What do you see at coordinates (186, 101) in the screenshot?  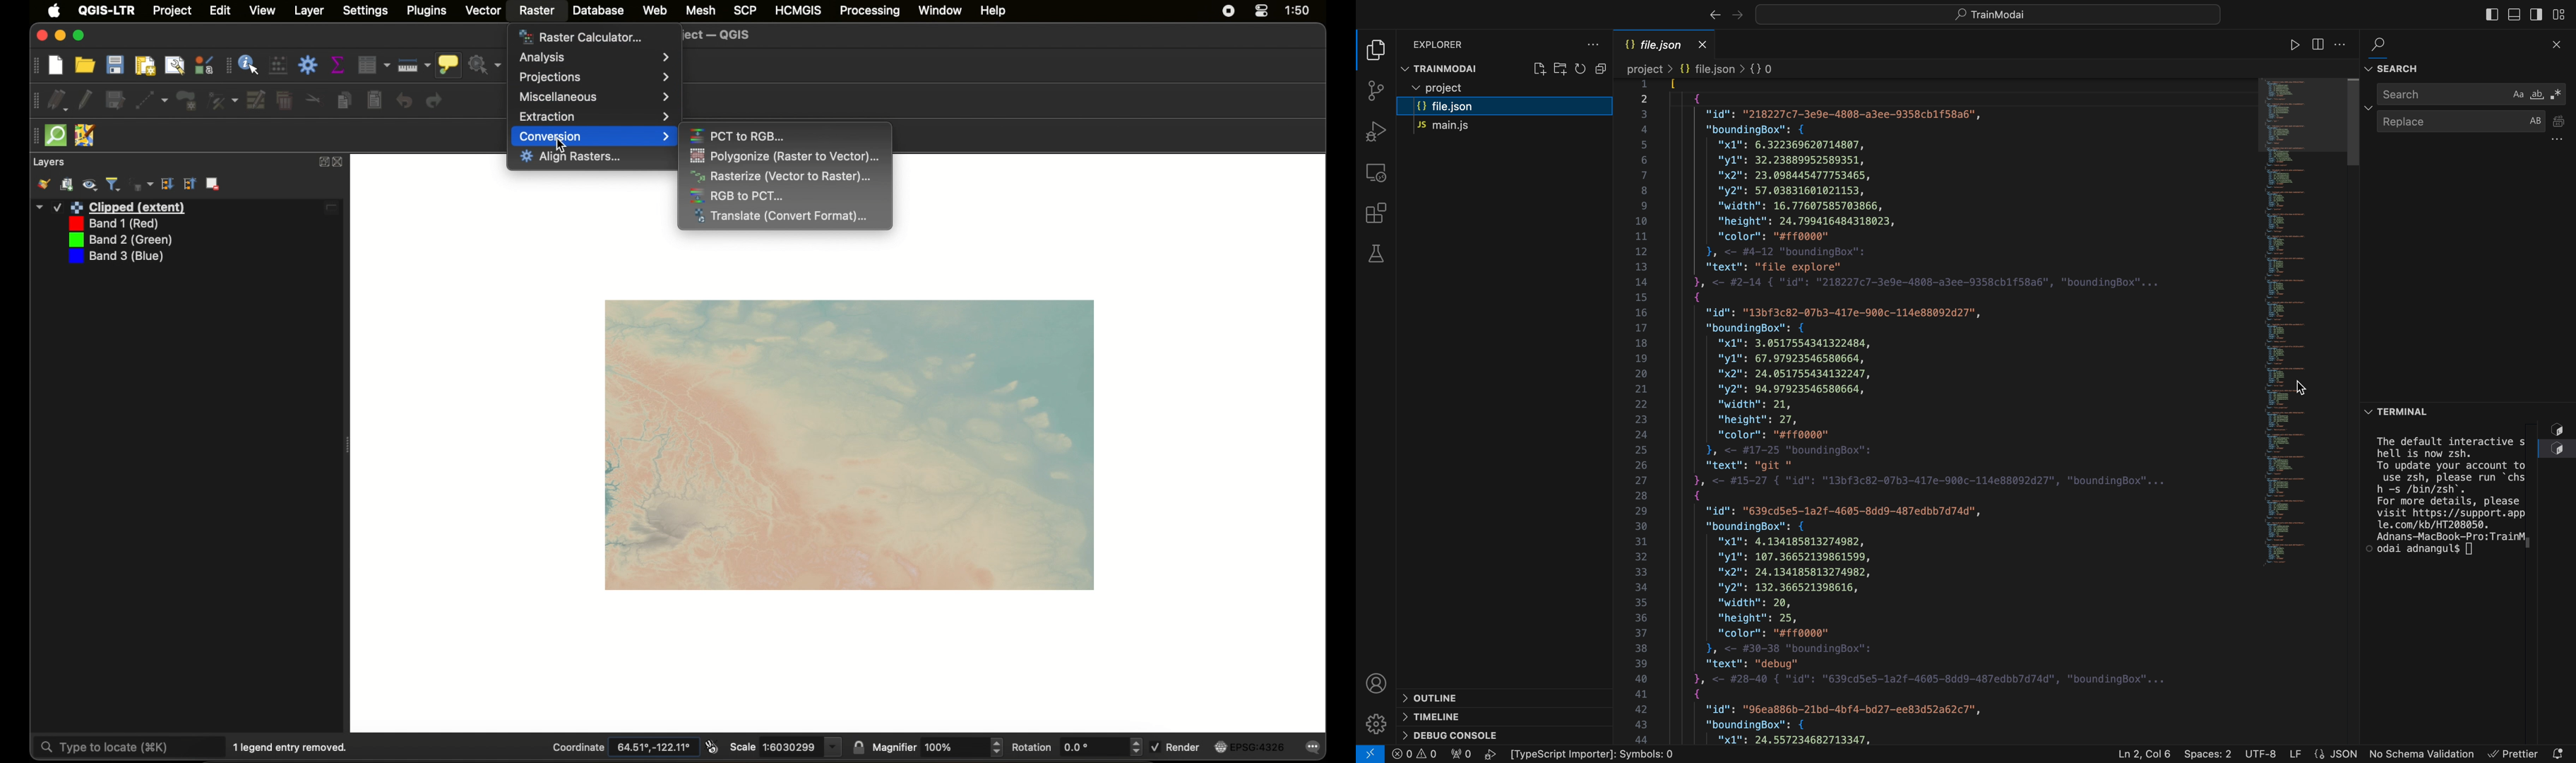 I see `polygon feature` at bounding box center [186, 101].